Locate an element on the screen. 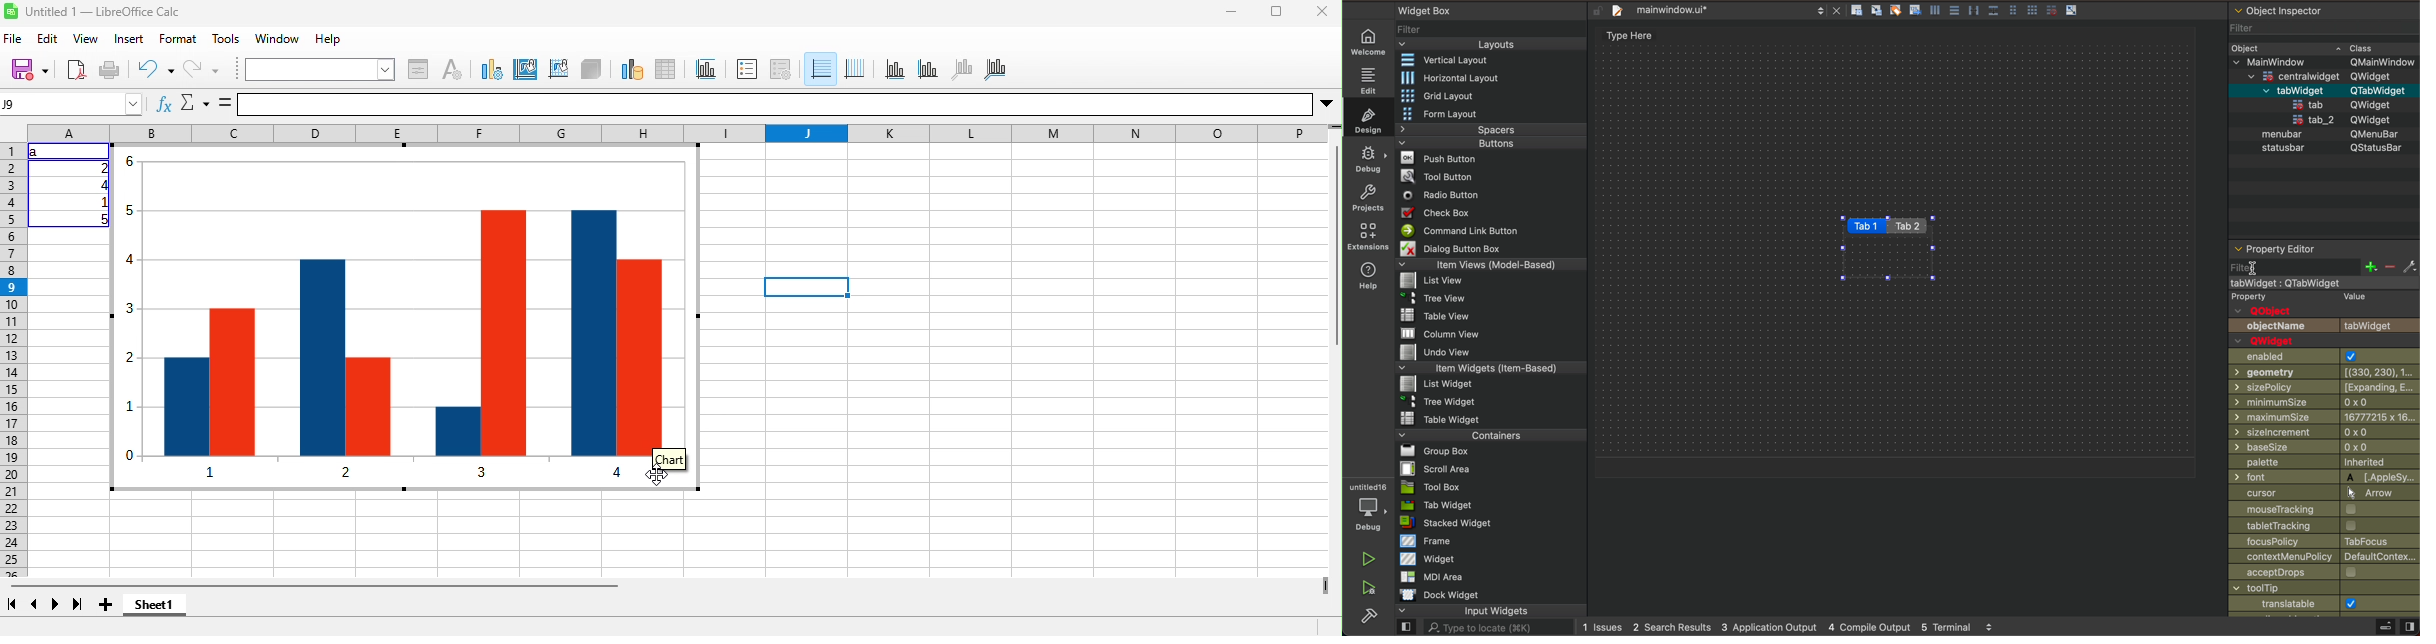 The height and width of the screenshot is (644, 2436). Bl Group Box is located at coordinates (1435, 449).